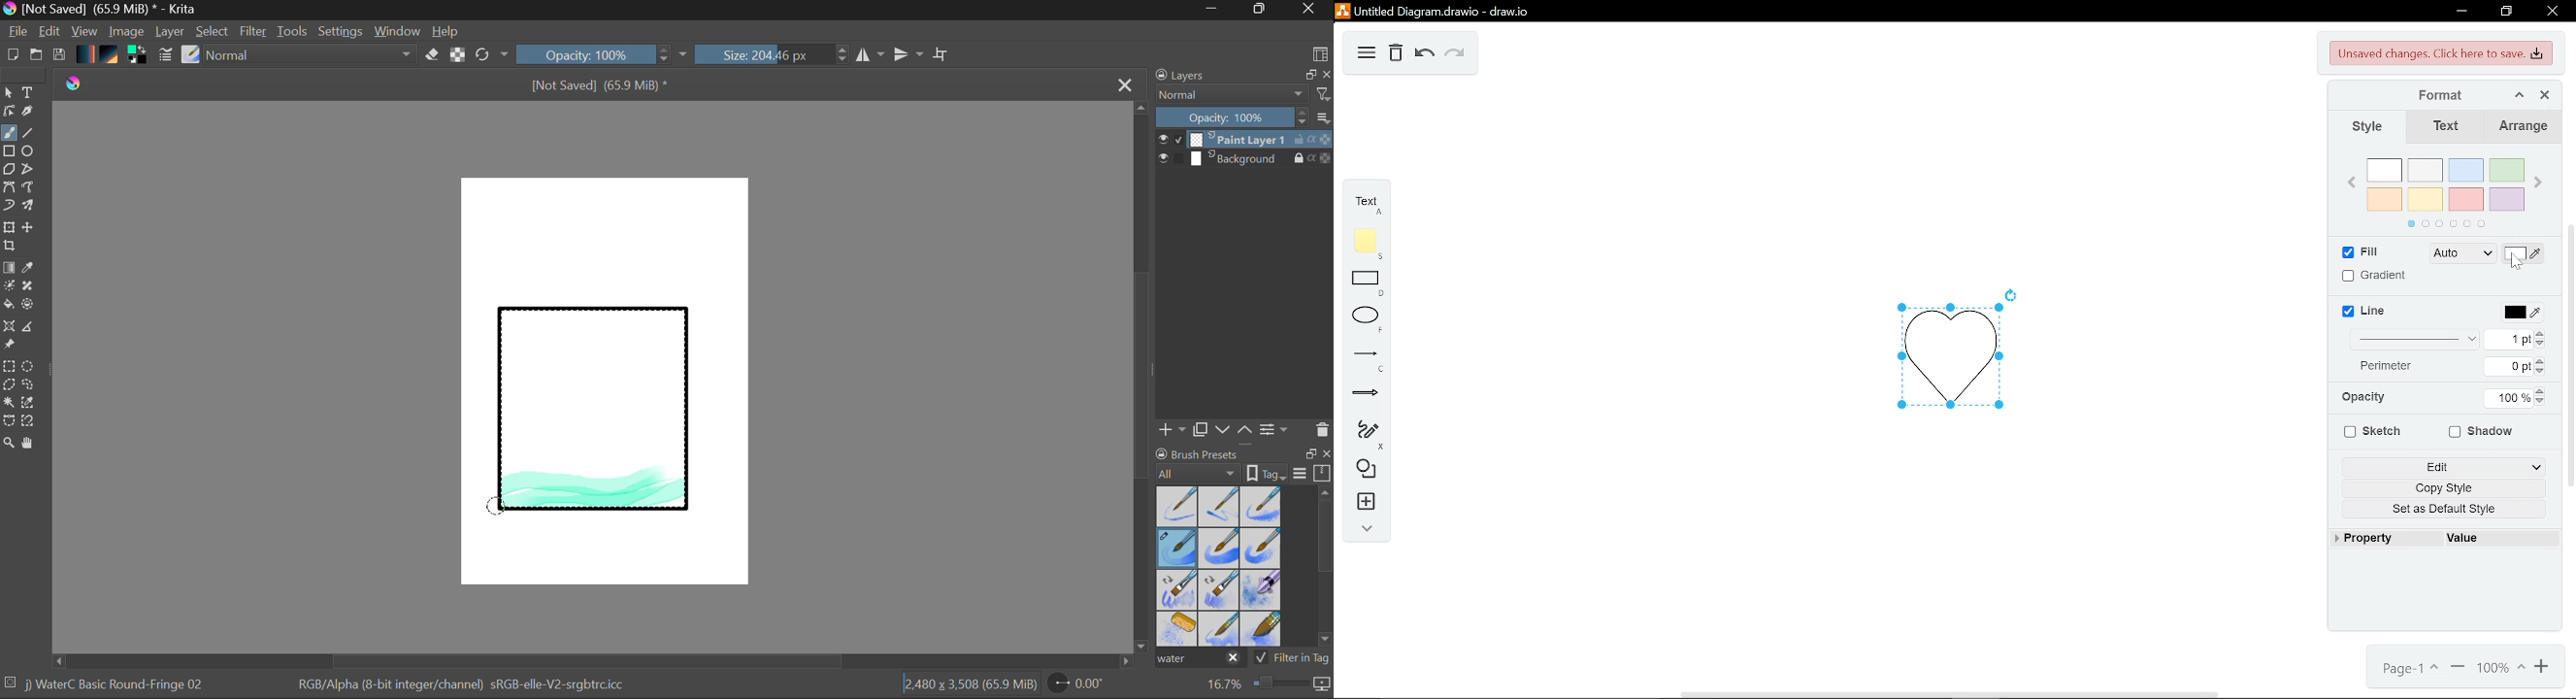 The height and width of the screenshot is (700, 2576). I want to click on zoom out, so click(2458, 668).